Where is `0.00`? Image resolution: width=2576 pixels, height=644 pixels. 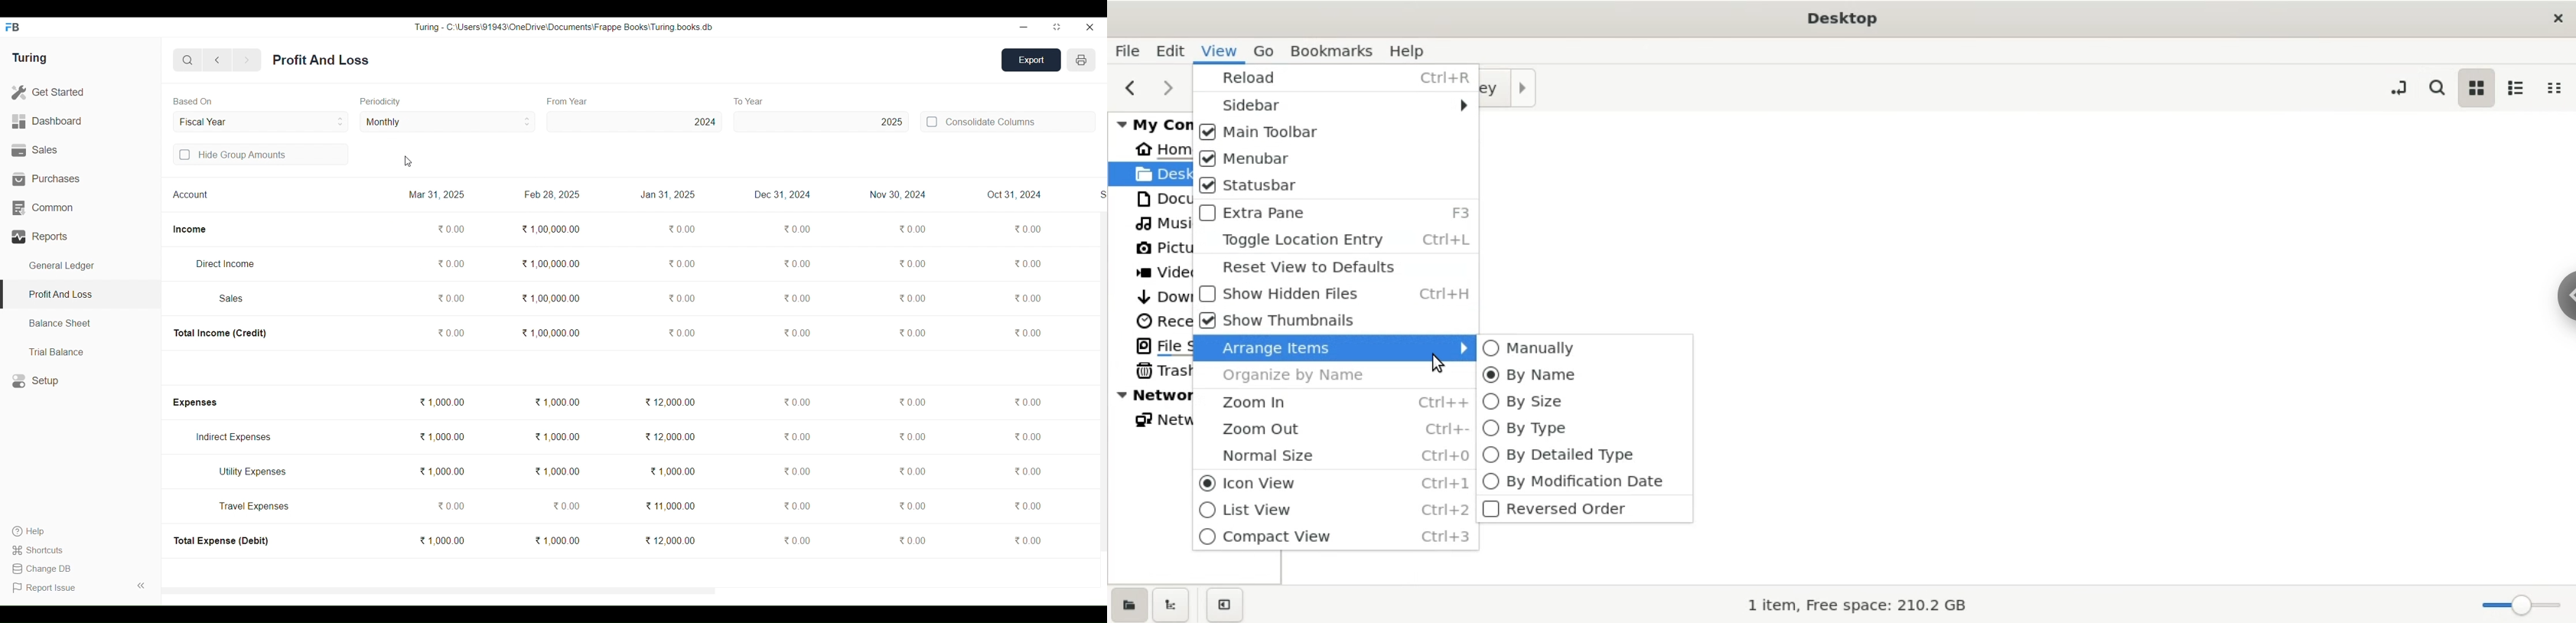 0.00 is located at coordinates (1028, 540).